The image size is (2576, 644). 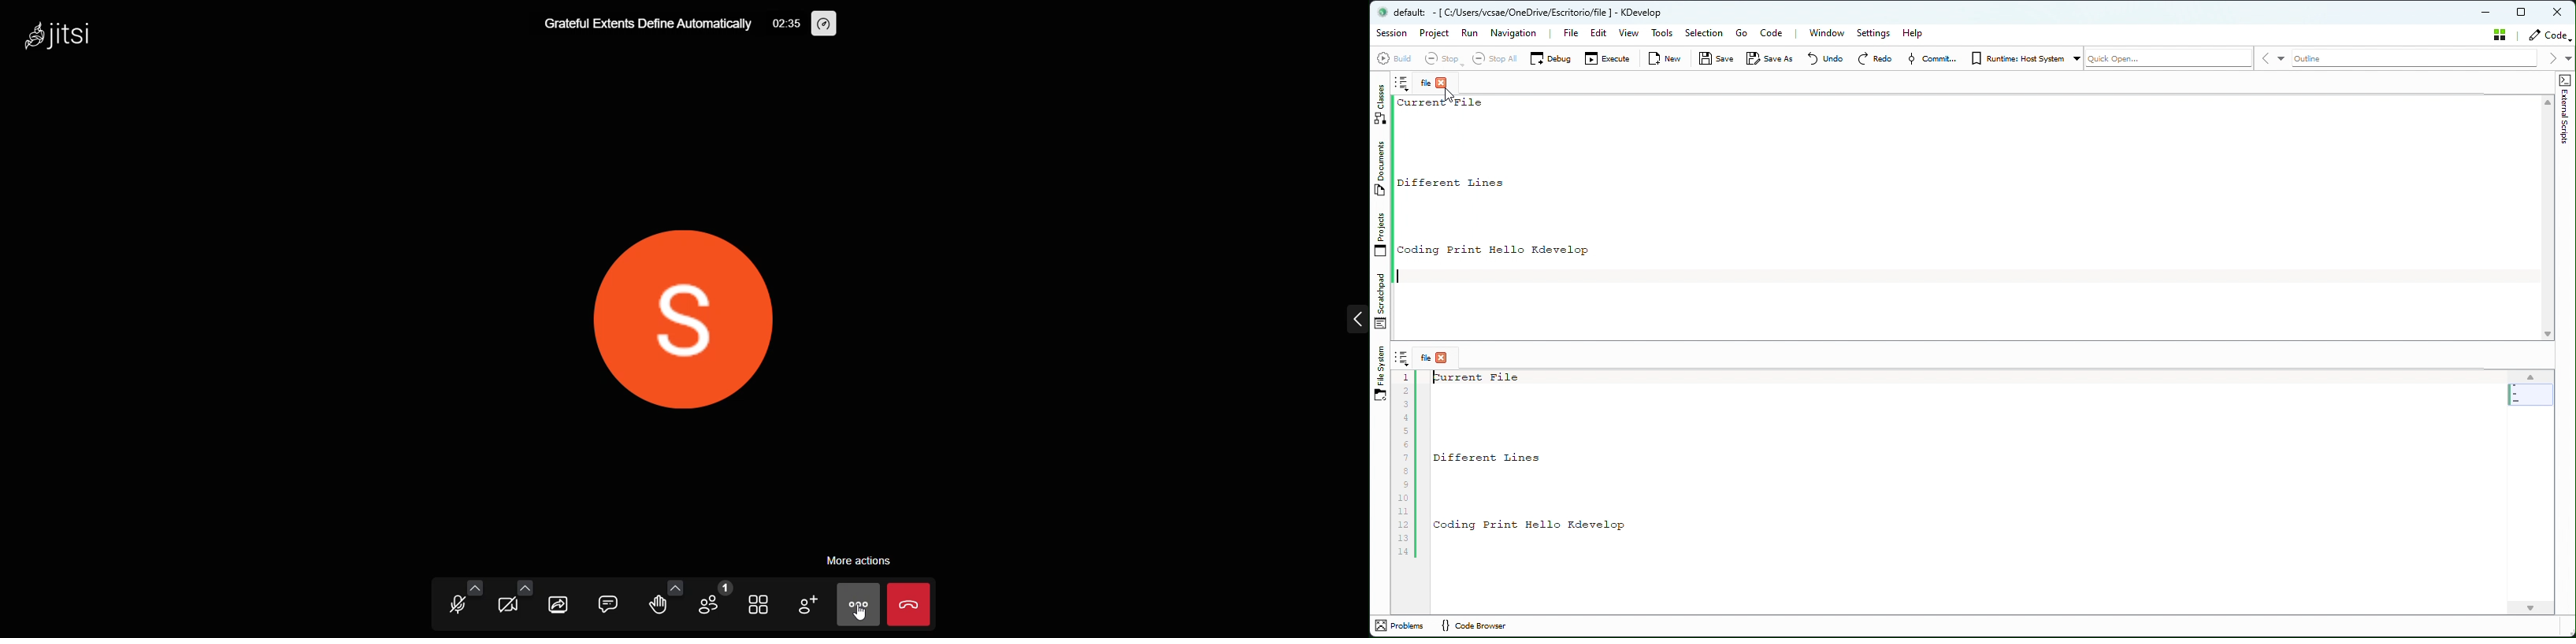 What do you see at coordinates (1394, 34) in the screenshot?
I see `Session` at bounding box center [1394, 34].